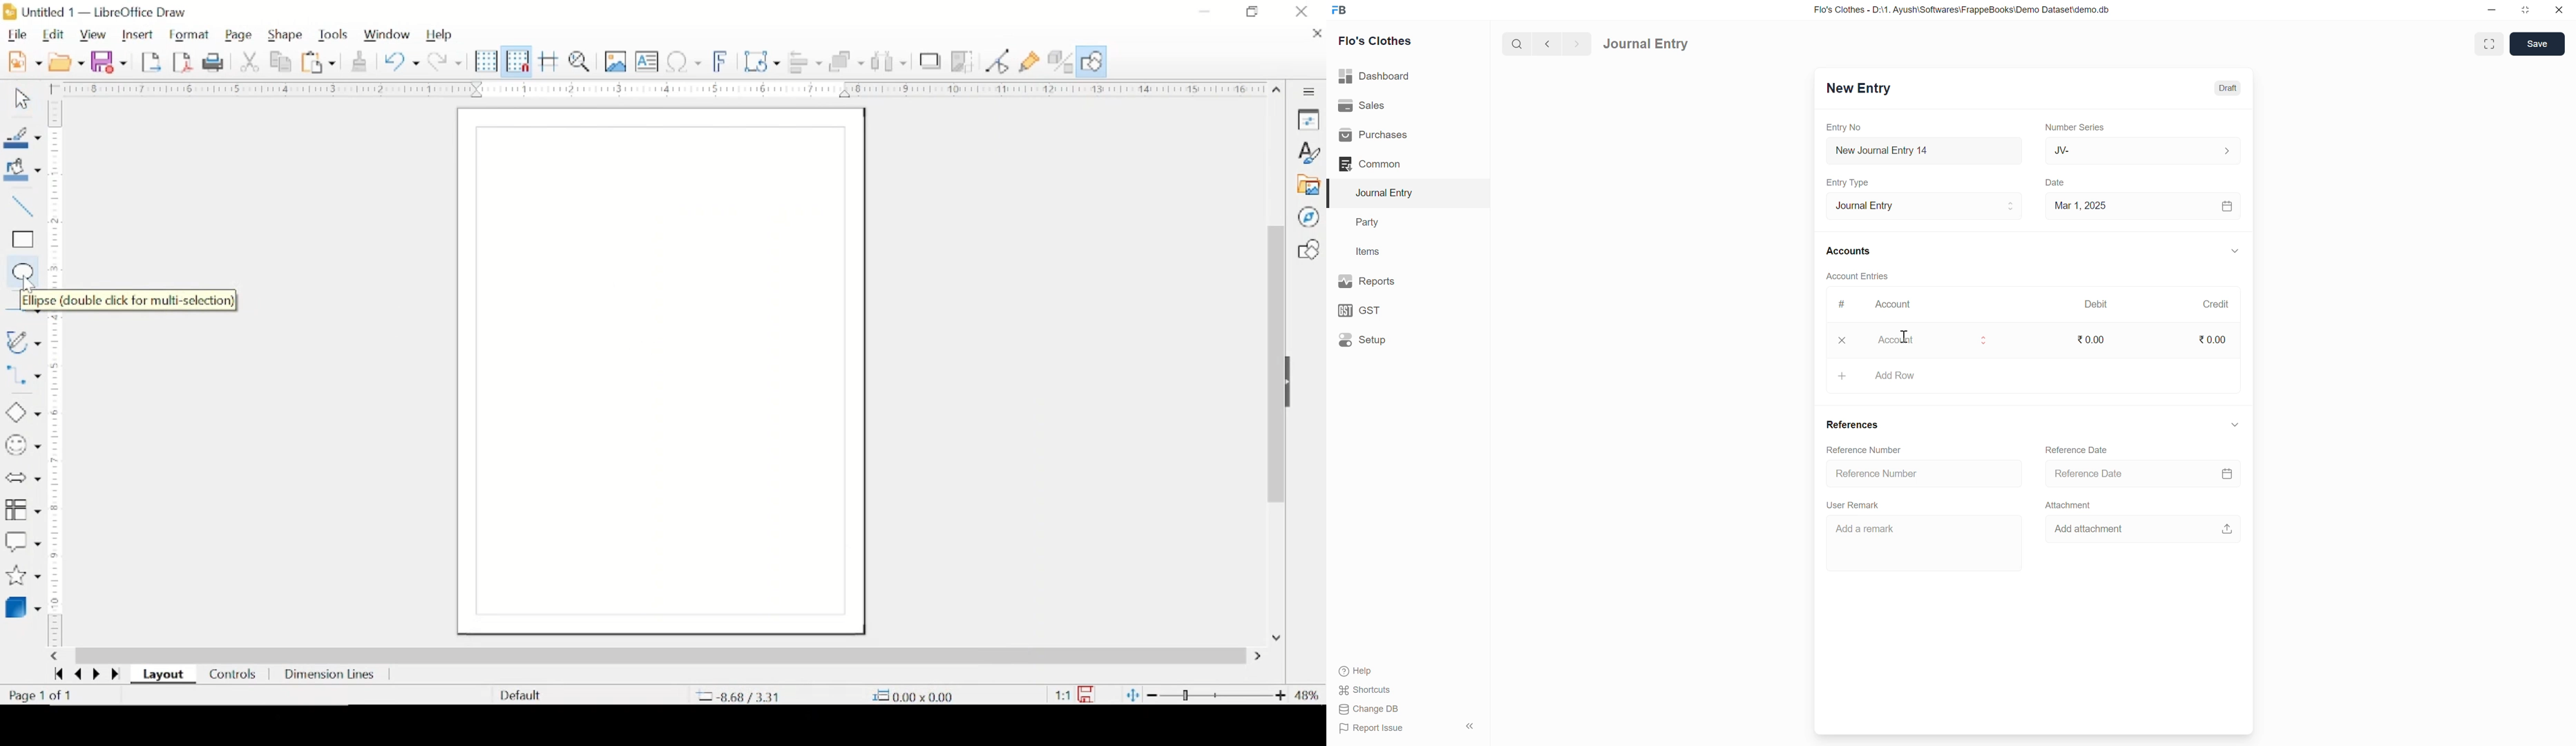  I want to click on Entry No, so click(1846, 127).